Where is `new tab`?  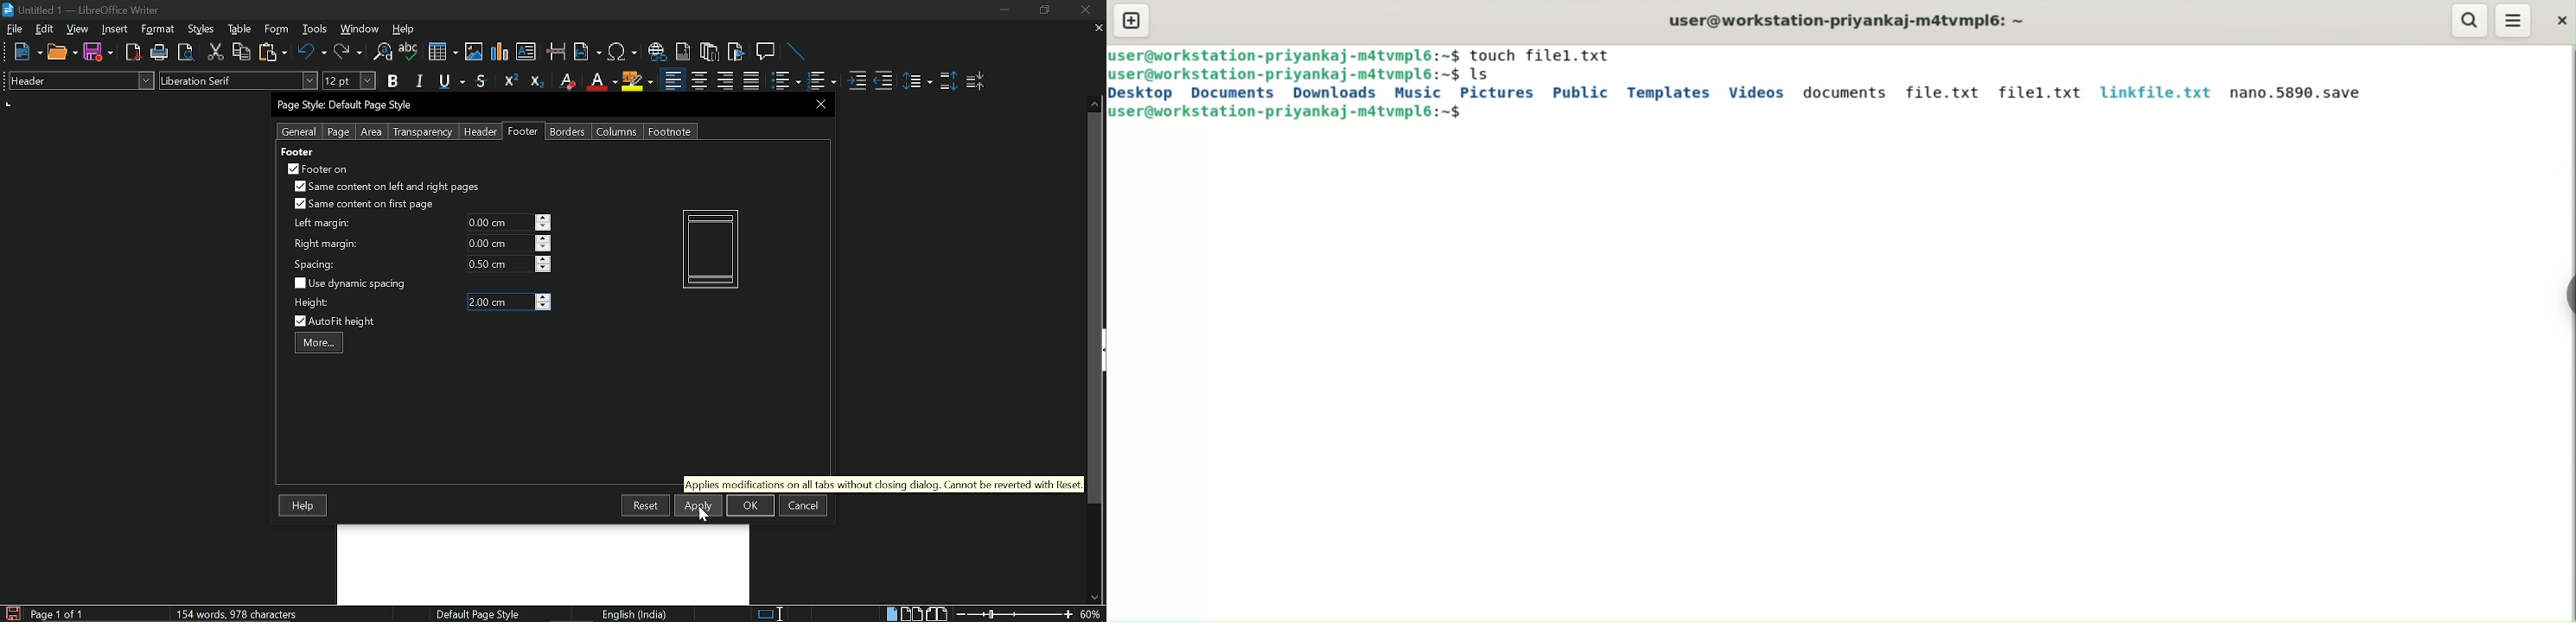
new tab is located at coordinates (1133, 19).